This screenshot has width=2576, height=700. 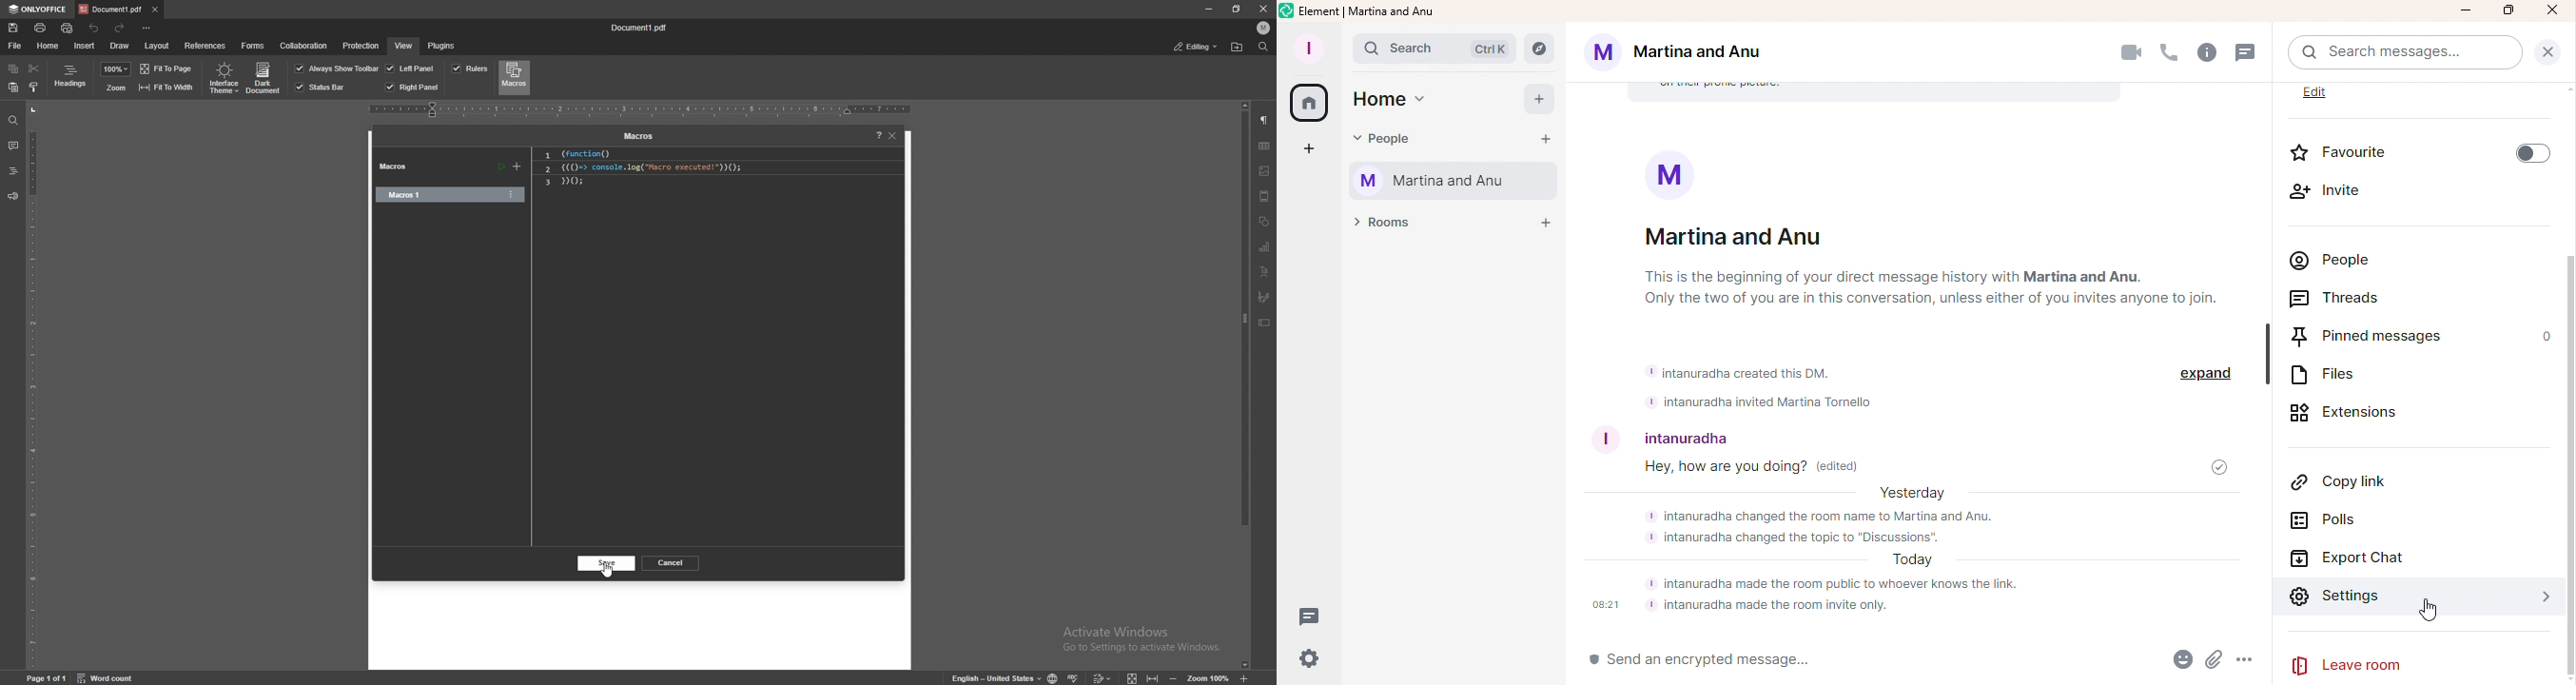 What do you see at coordinates (1931, 243) in the screenshot?
I see `Room info` at bounding box center [1931, 243].